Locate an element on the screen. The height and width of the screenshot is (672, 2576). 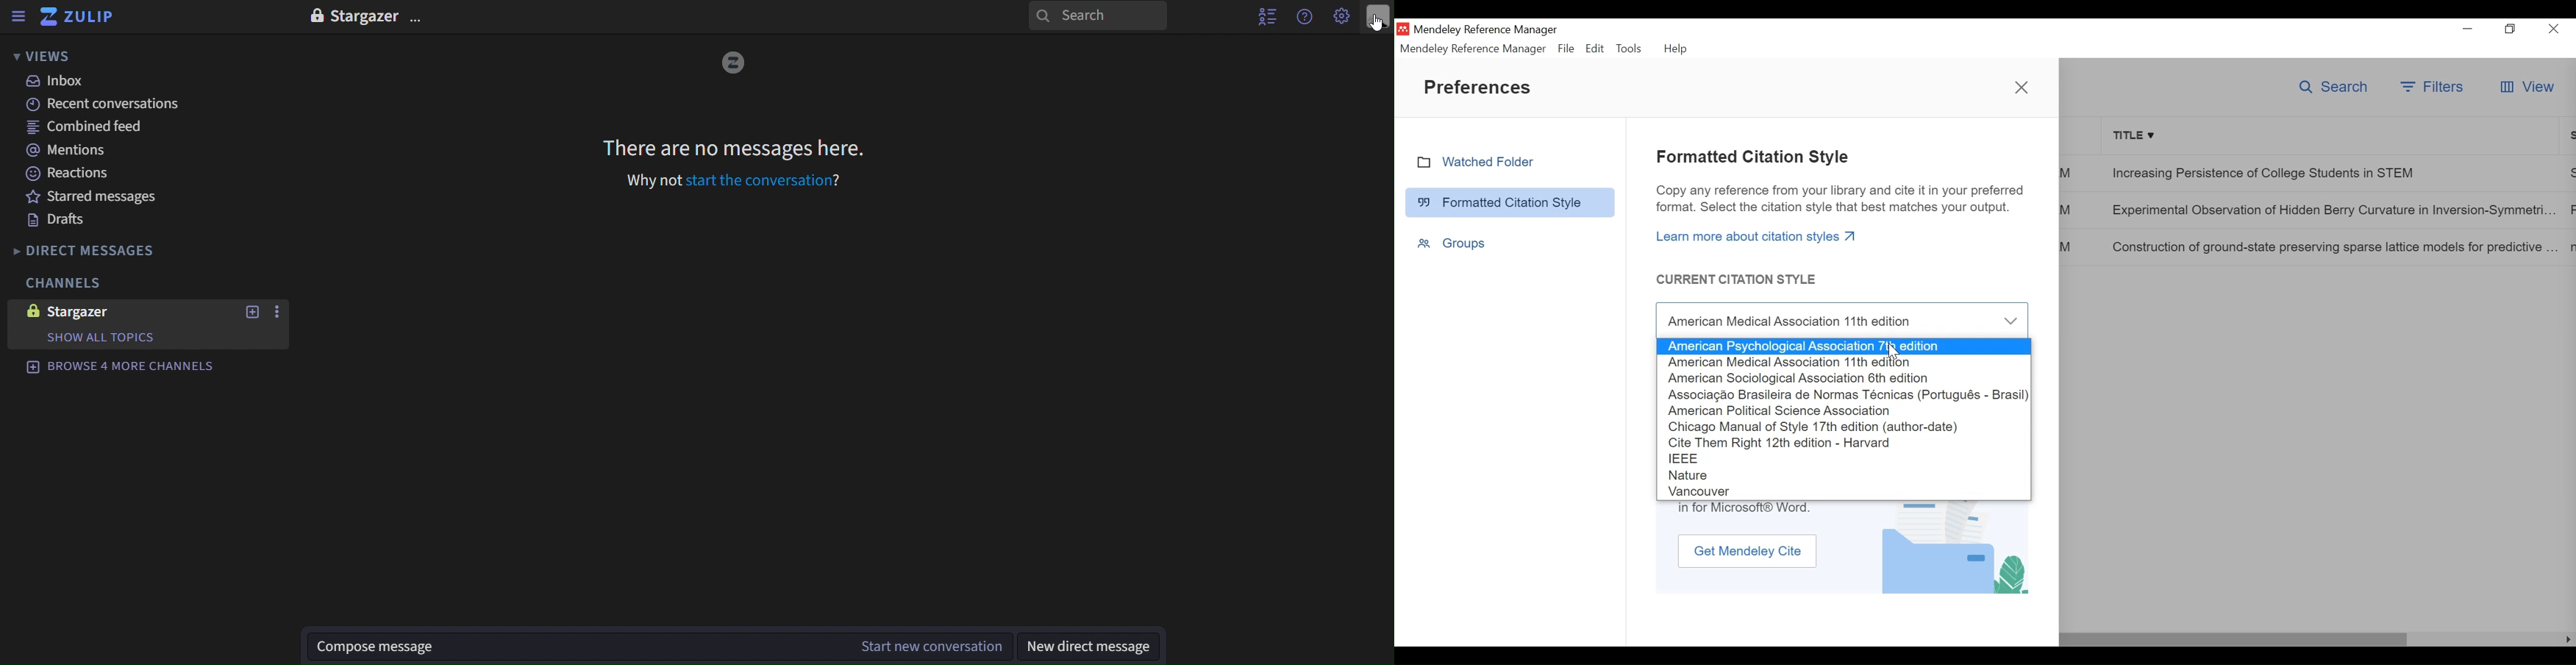
Current Citations Style is located at coordinates (1740, 279).